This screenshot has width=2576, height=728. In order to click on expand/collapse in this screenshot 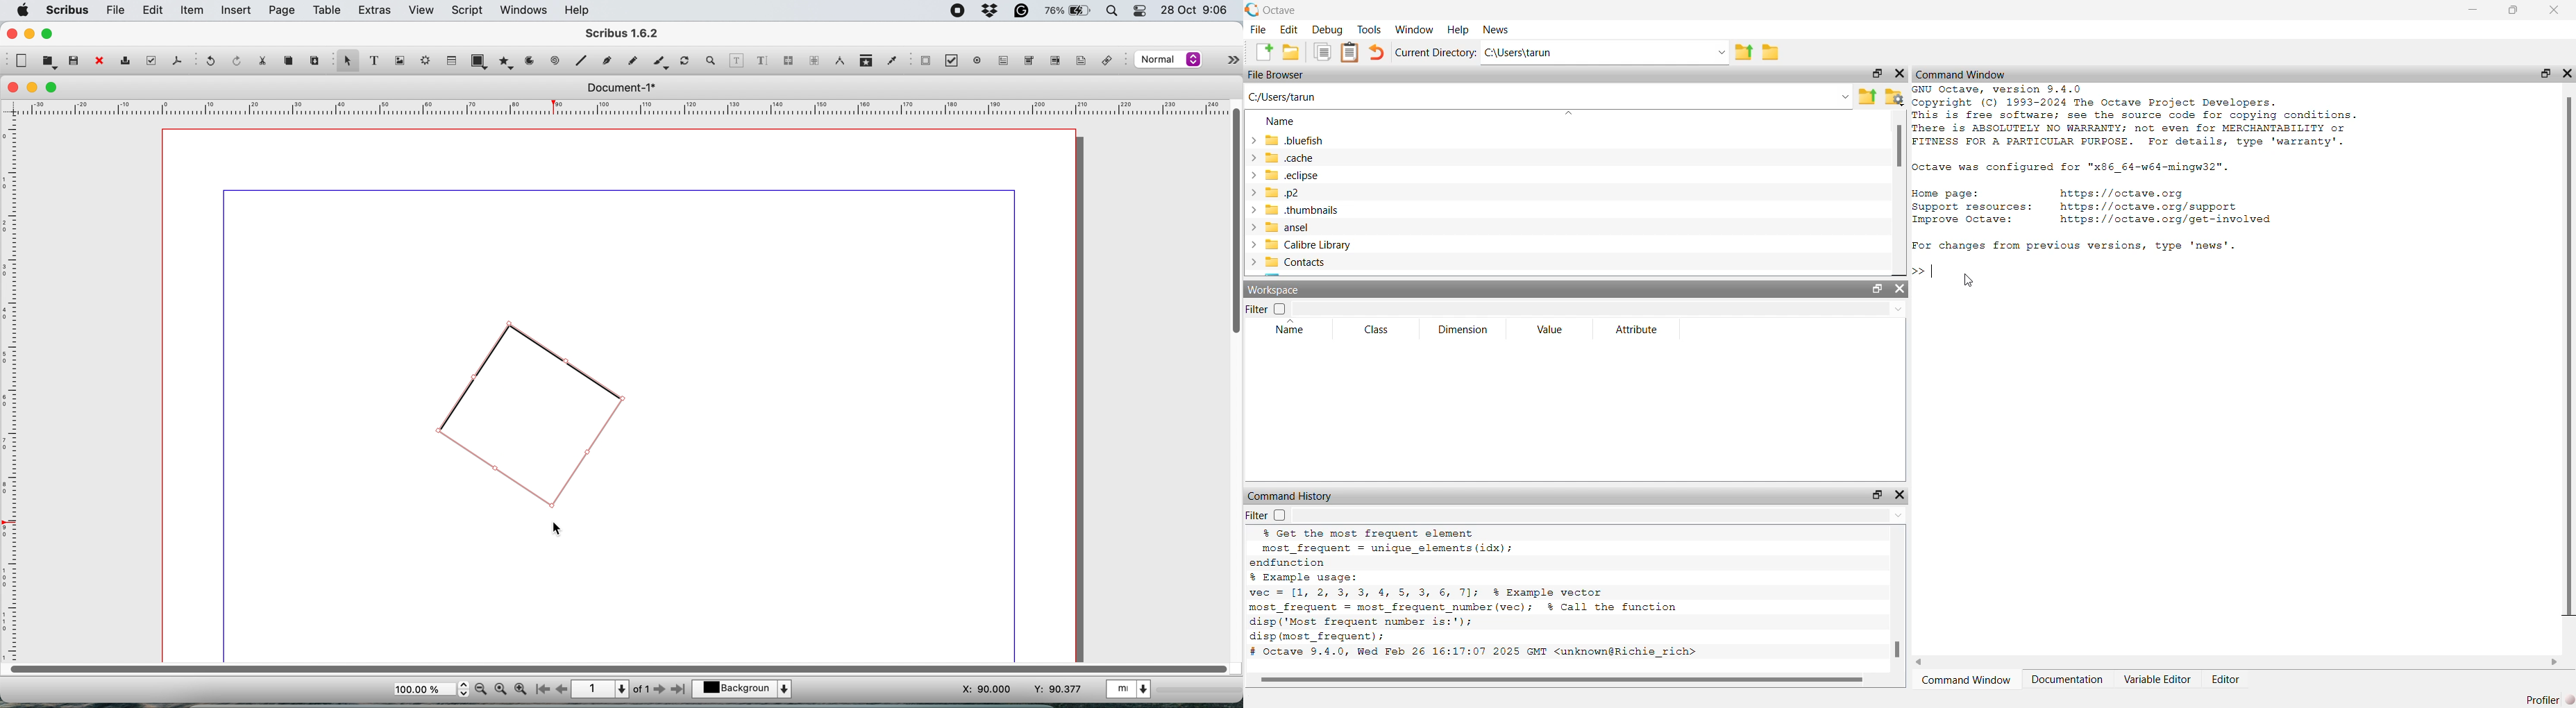, I will do `click(1253, 140)`.